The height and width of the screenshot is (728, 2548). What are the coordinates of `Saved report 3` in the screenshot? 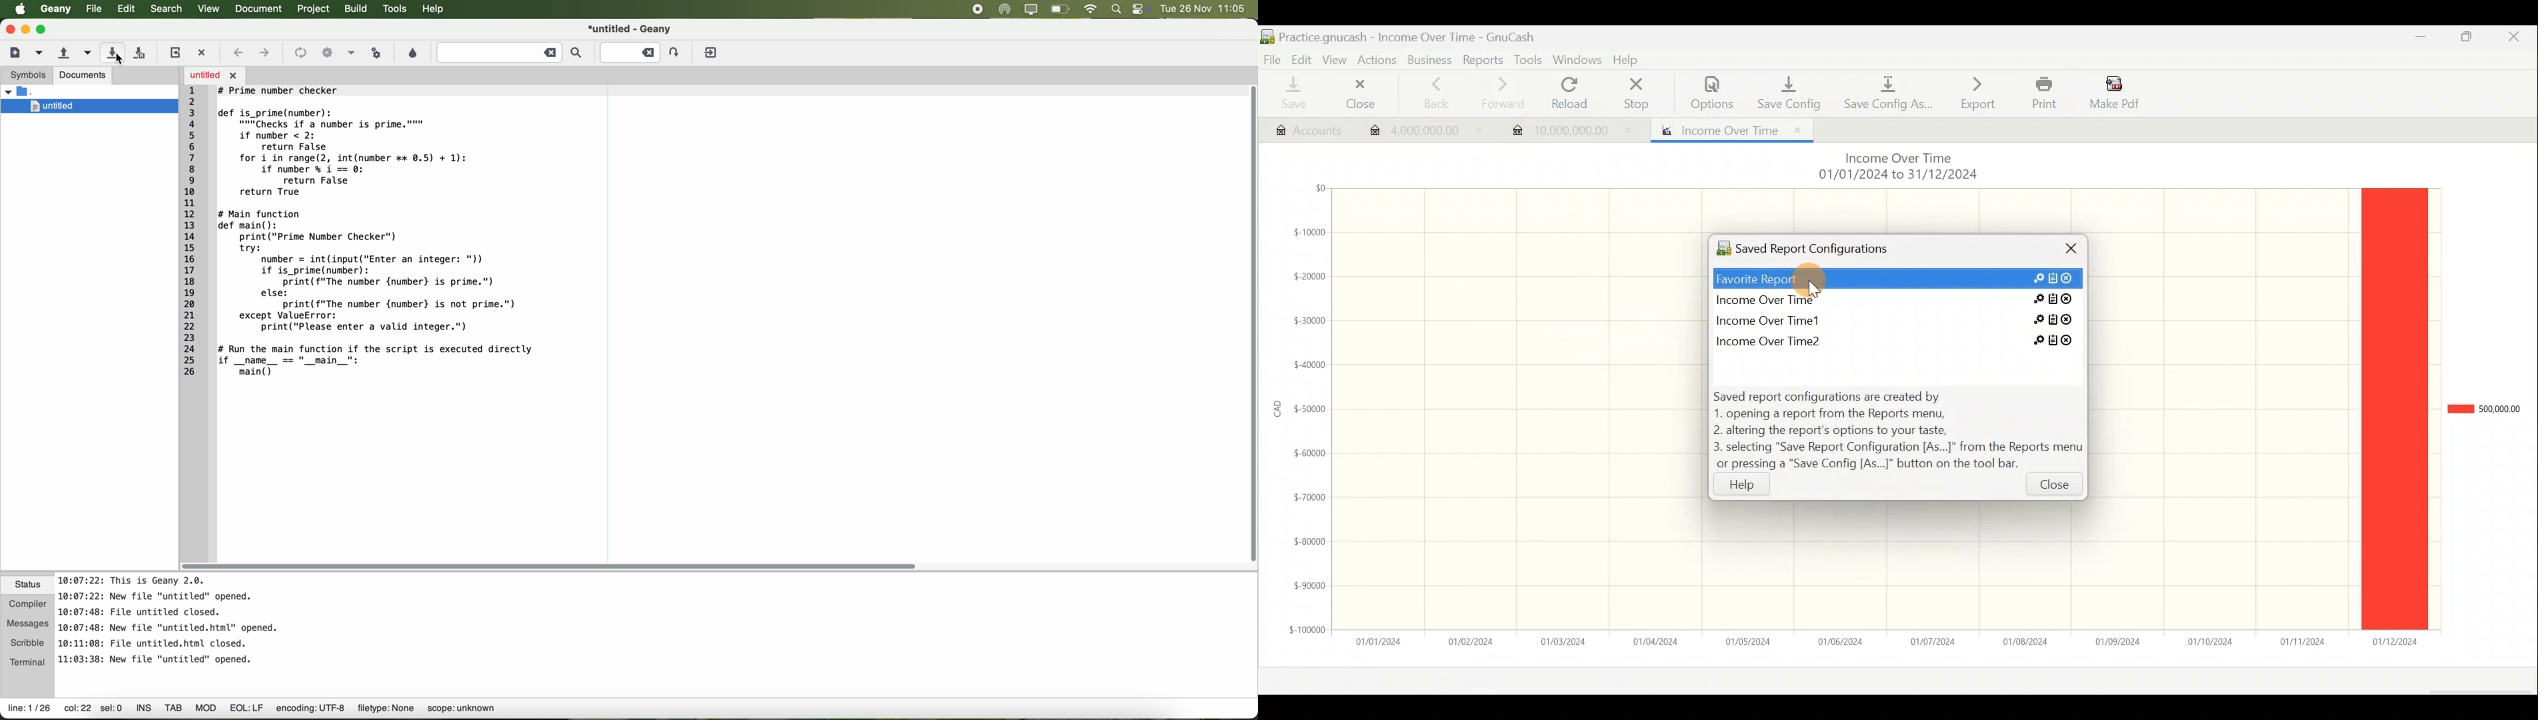 It's located at (1895, 319).